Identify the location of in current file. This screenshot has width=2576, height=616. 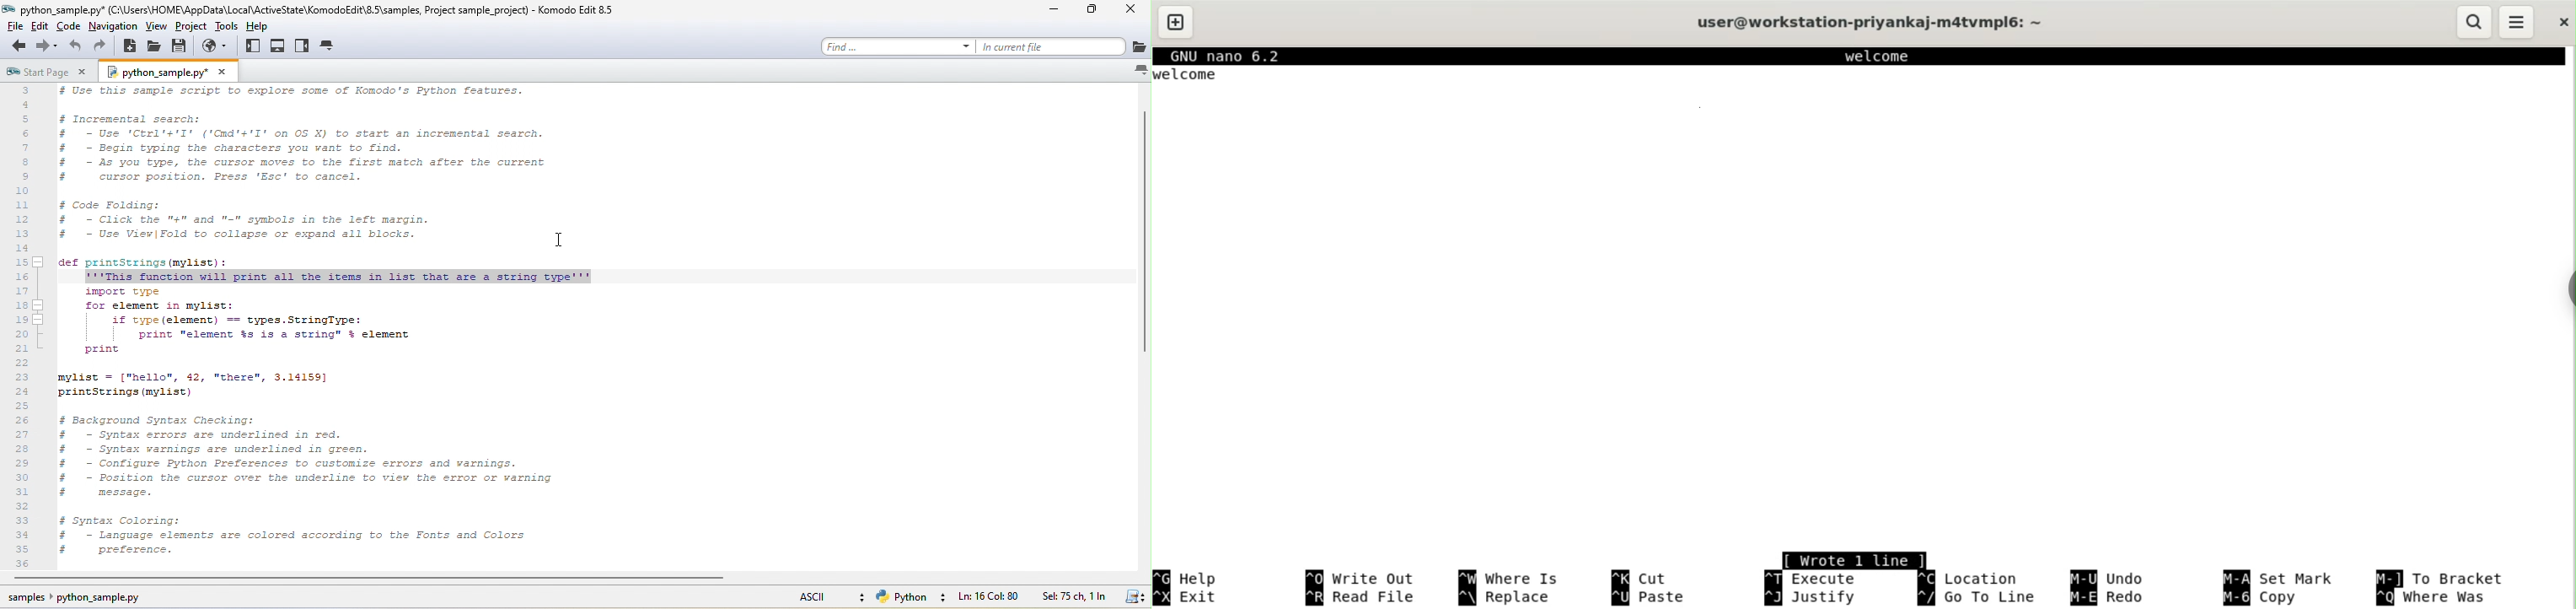
(1049, 46).